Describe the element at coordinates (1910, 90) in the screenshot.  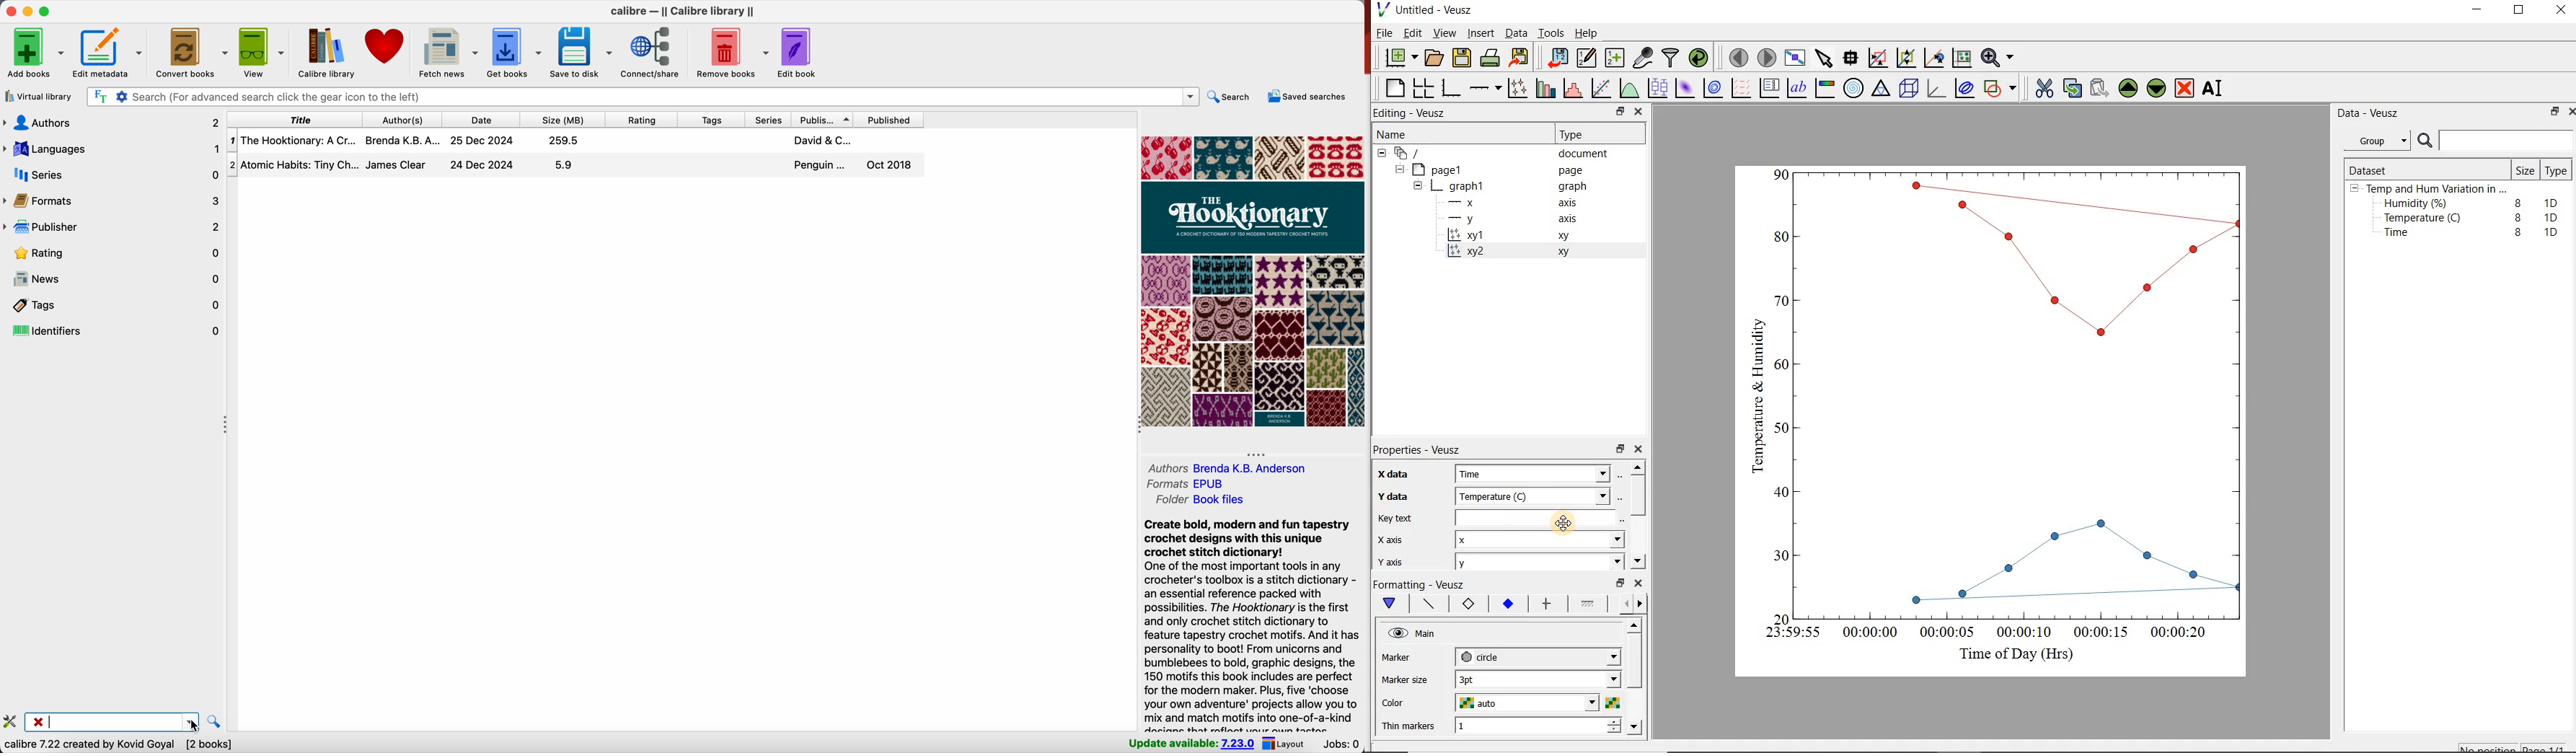
I see `3d scene` at that location.